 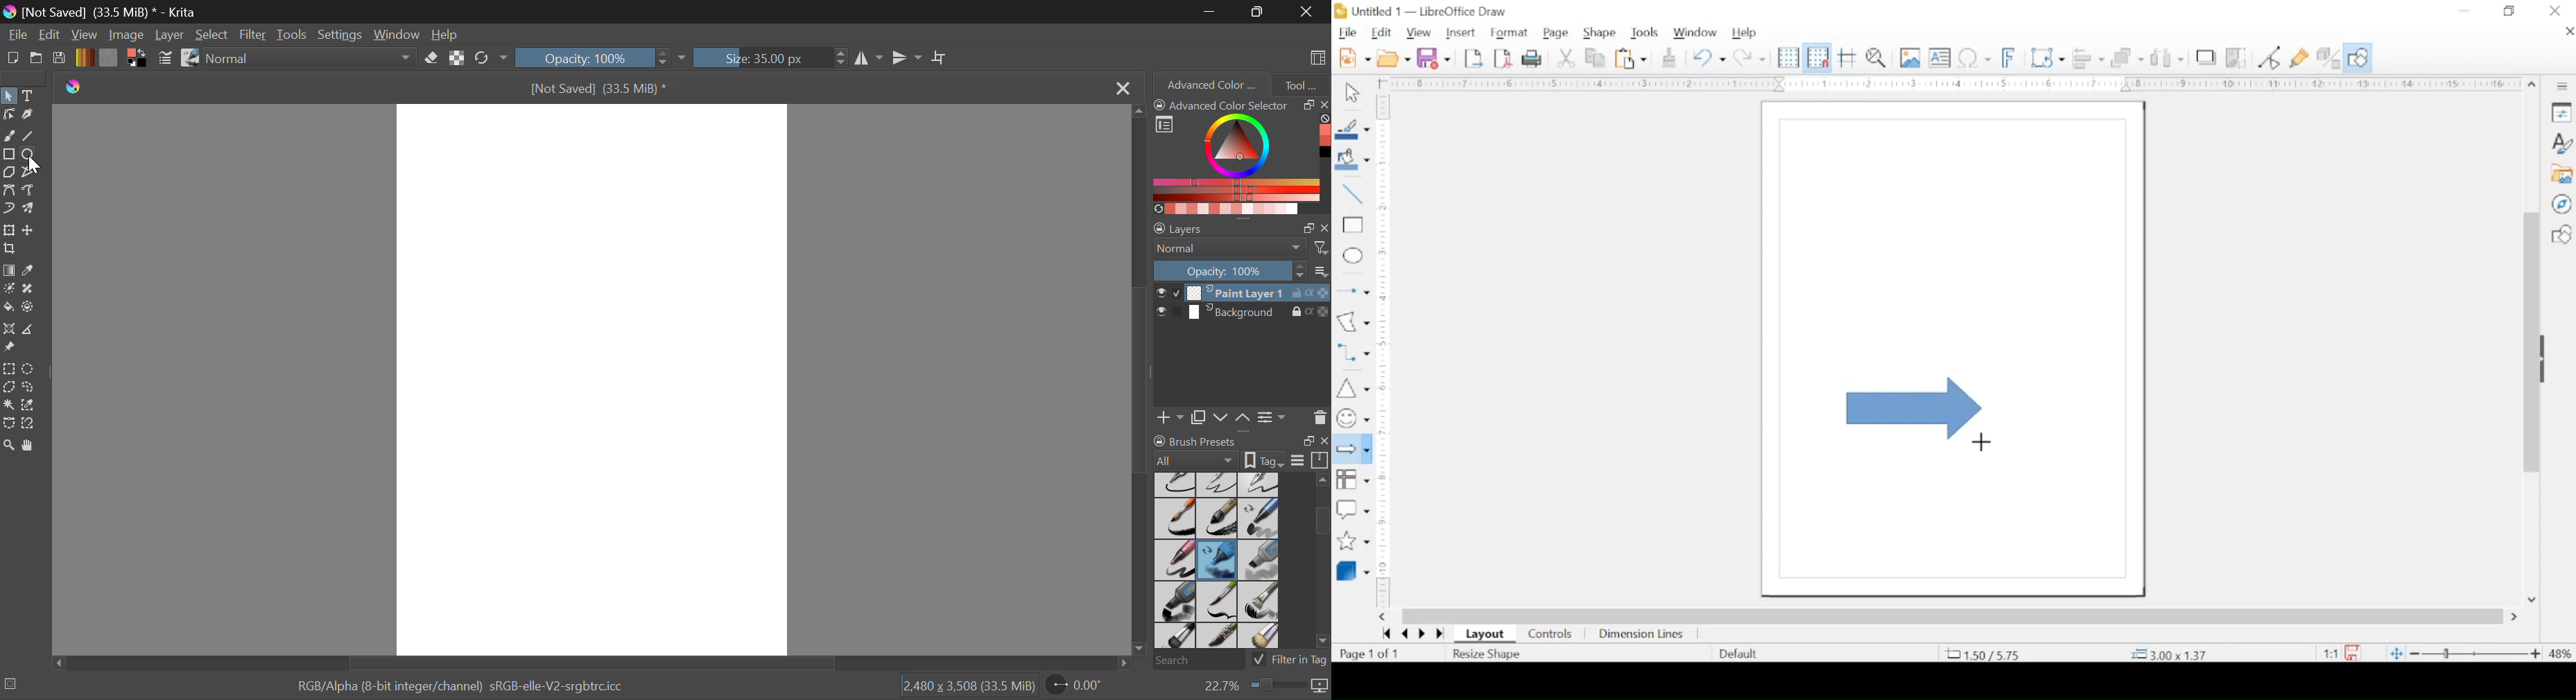 What do you see at coordinates (164, 59) in the screenshot?
I see `Brush Settings` at bounding box center [164, 59].